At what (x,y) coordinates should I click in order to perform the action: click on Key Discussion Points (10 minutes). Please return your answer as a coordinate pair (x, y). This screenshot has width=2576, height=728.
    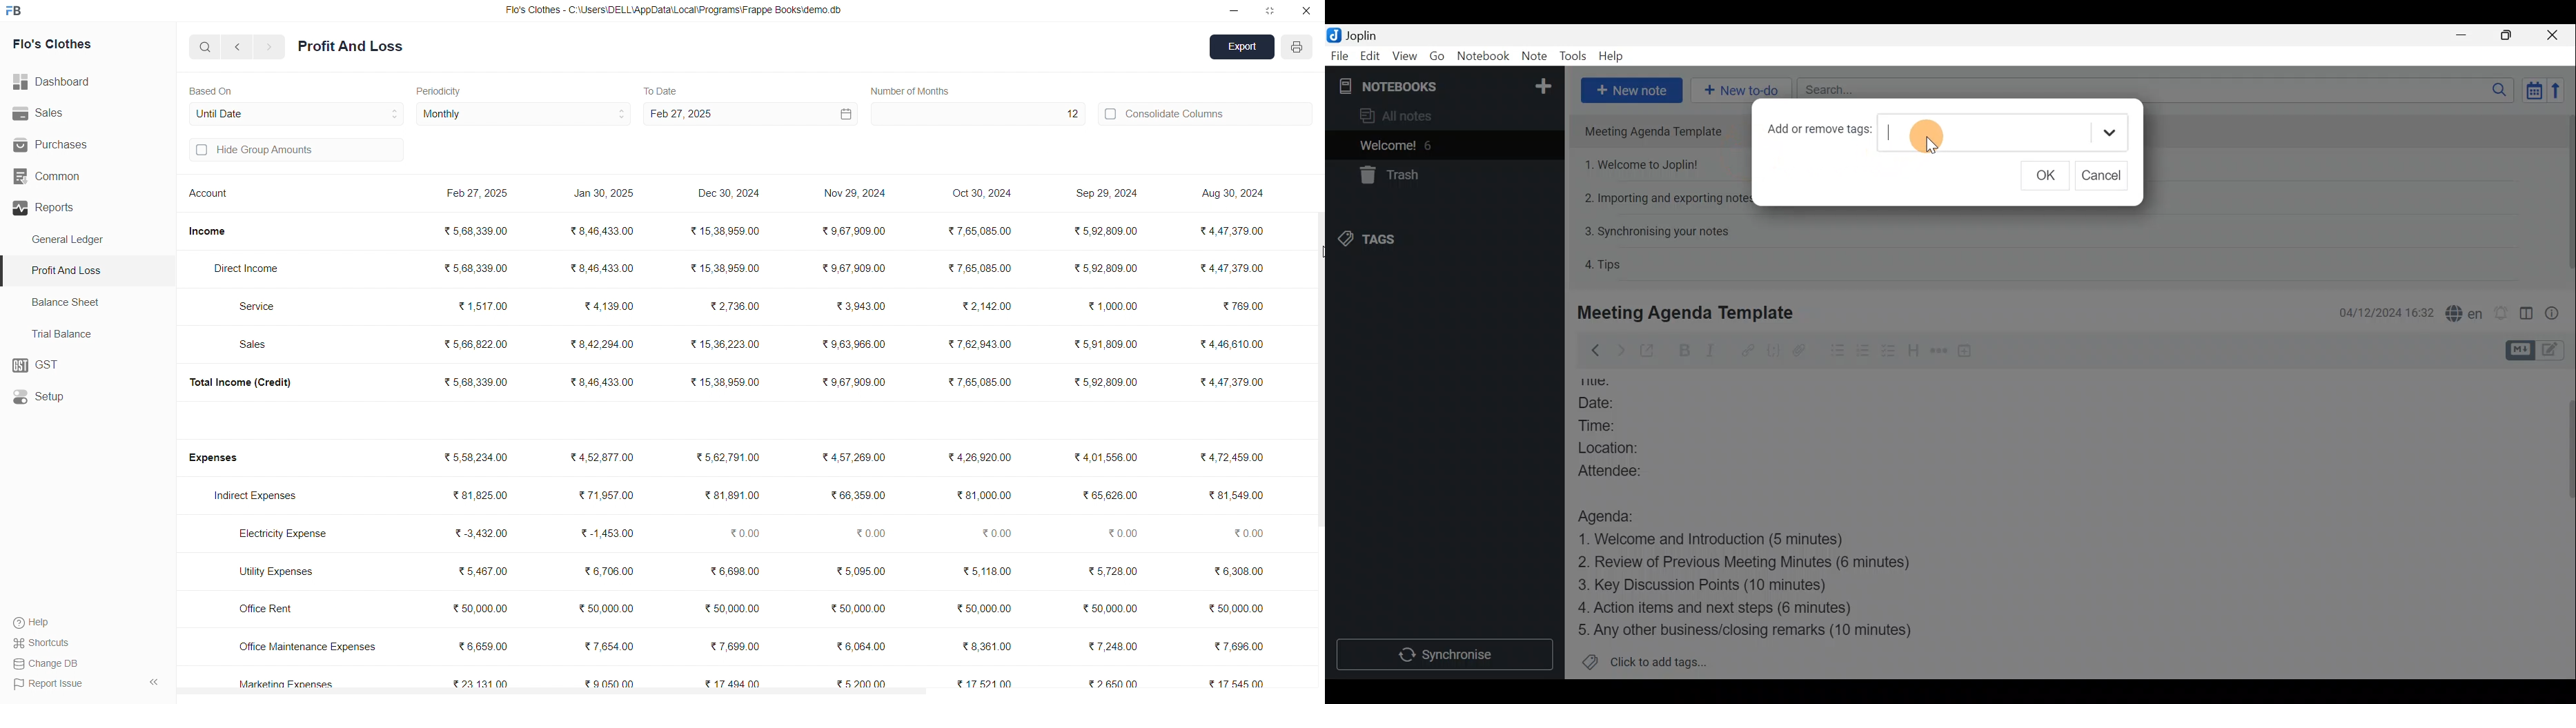
    Looking at the image, I should click on (1707, 586).